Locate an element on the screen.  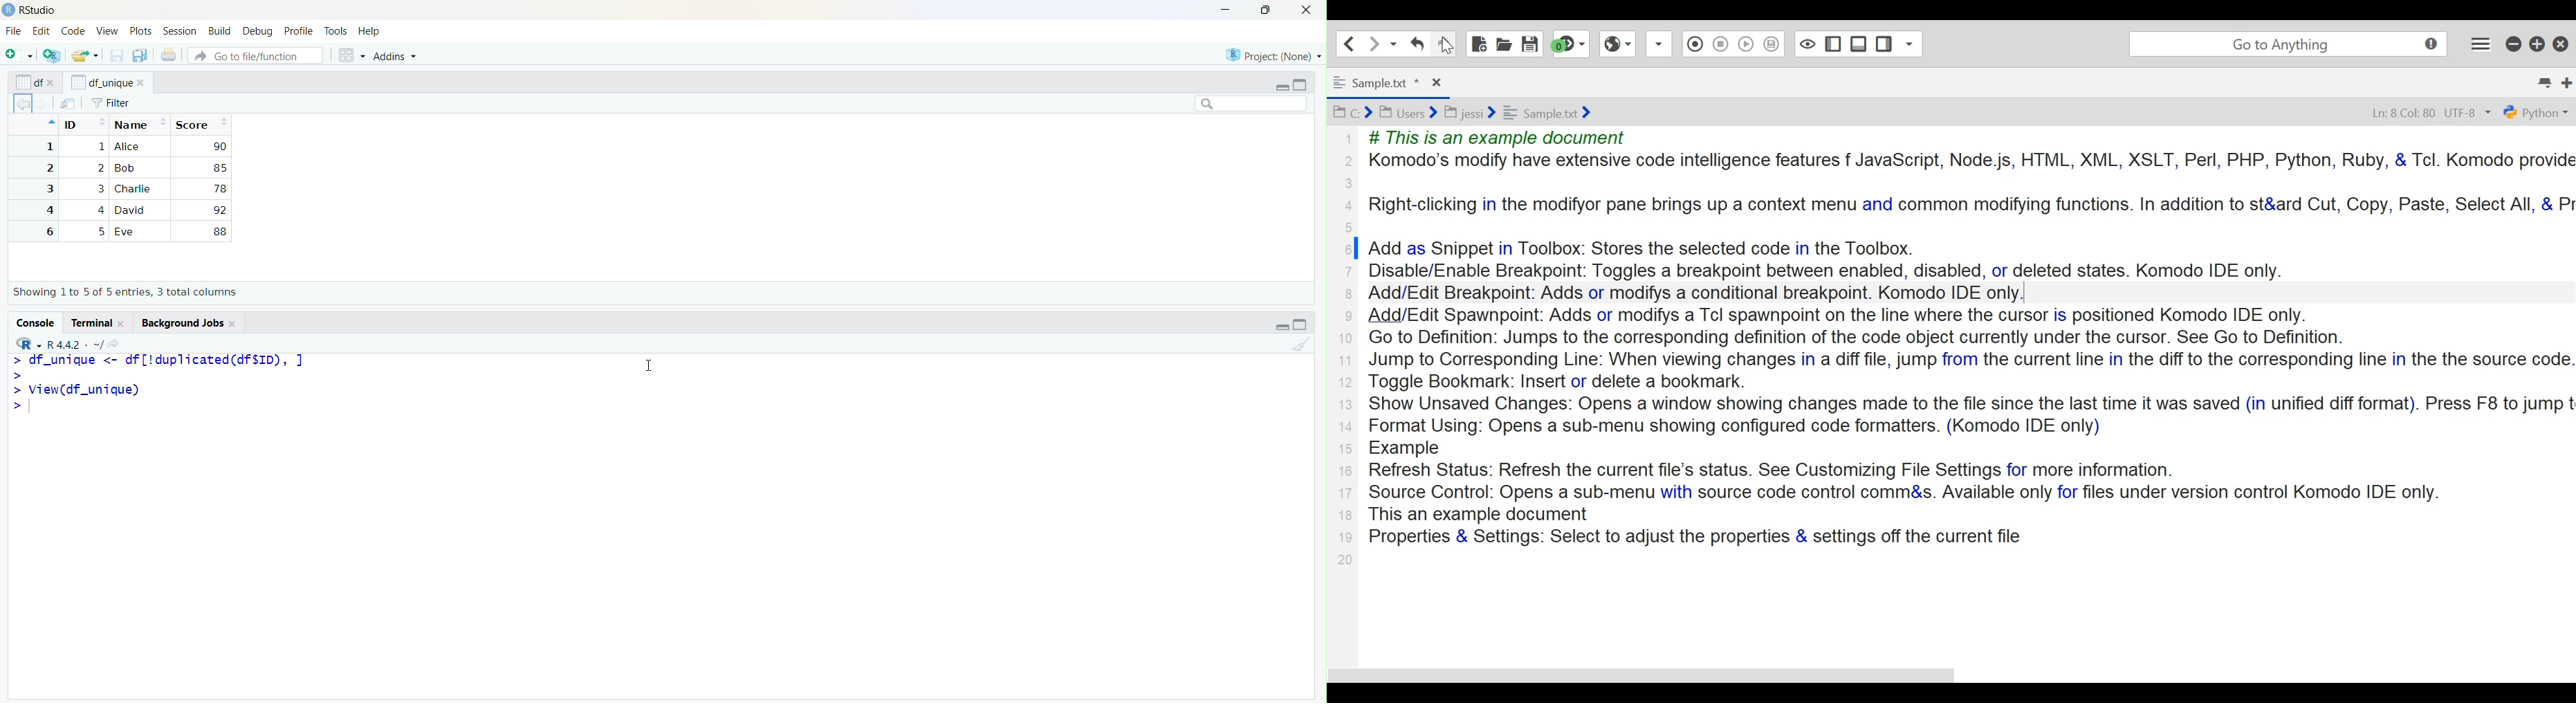
clear is located at coordinates (1300, 343).